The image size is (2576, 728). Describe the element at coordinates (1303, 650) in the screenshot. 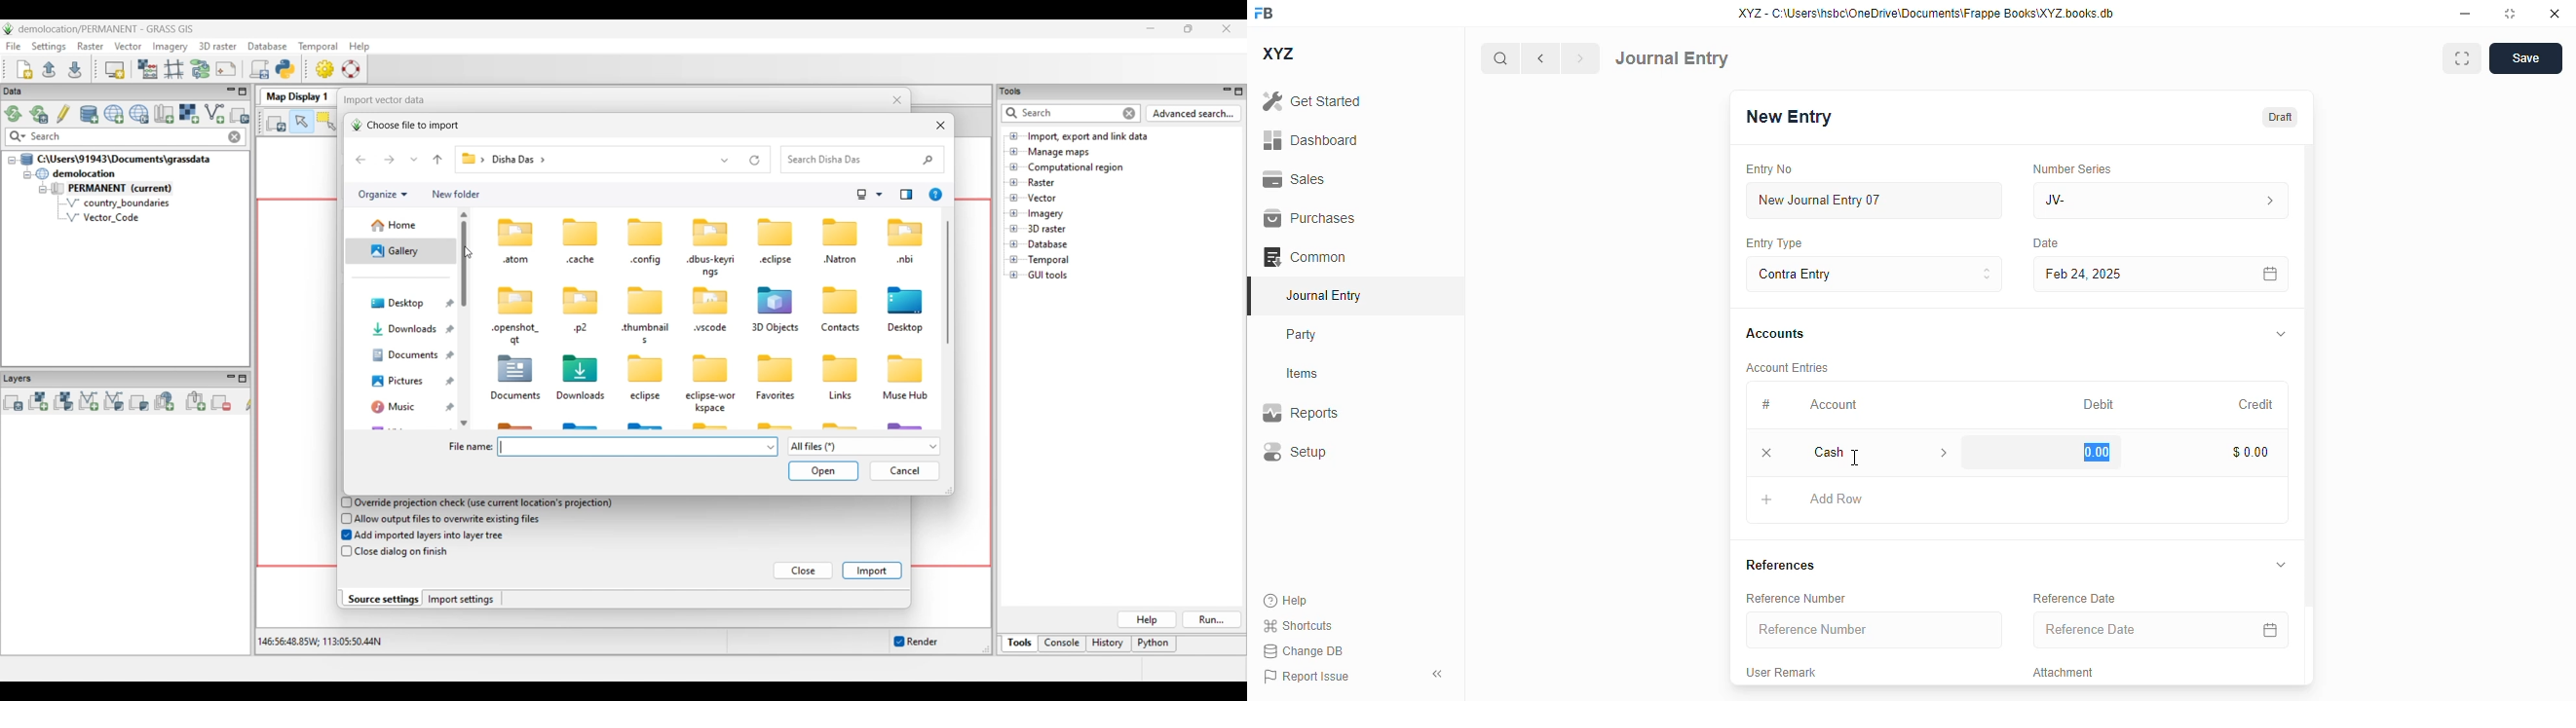

I see `change DB` at that location.